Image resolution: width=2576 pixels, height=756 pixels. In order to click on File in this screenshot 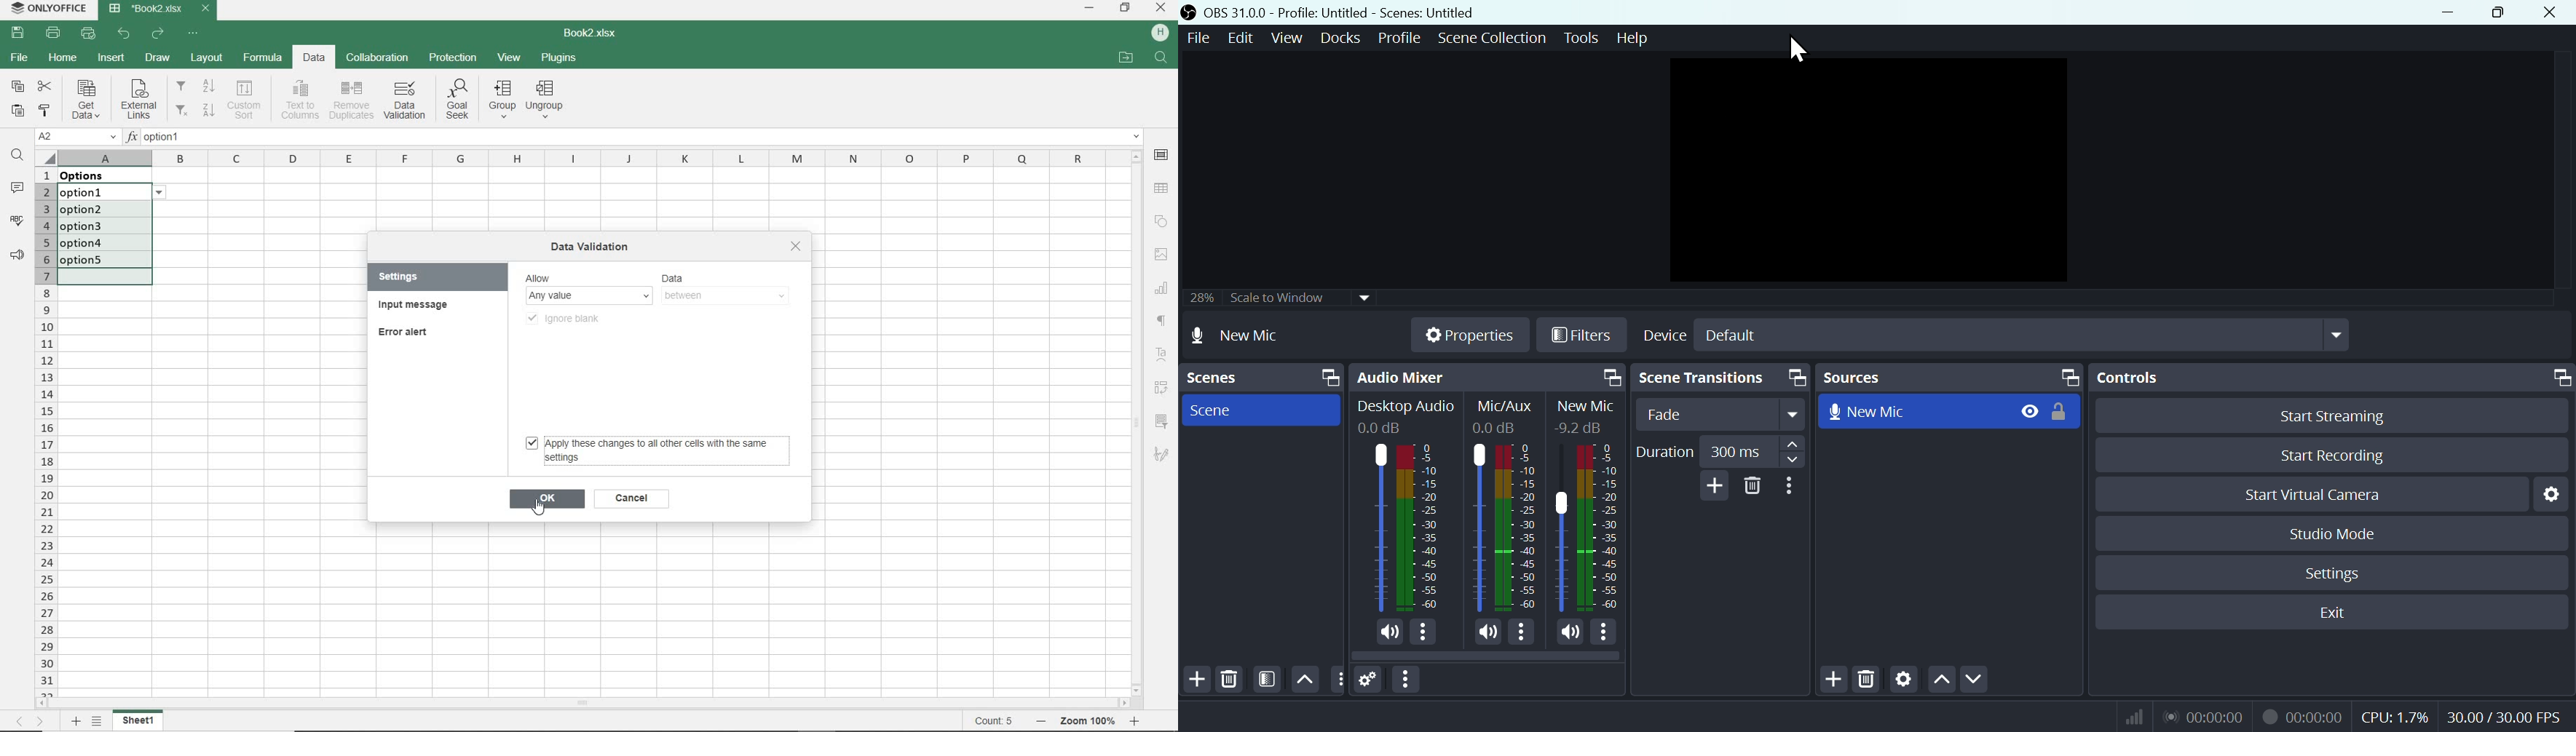, I will do `click(1196, 39)`.